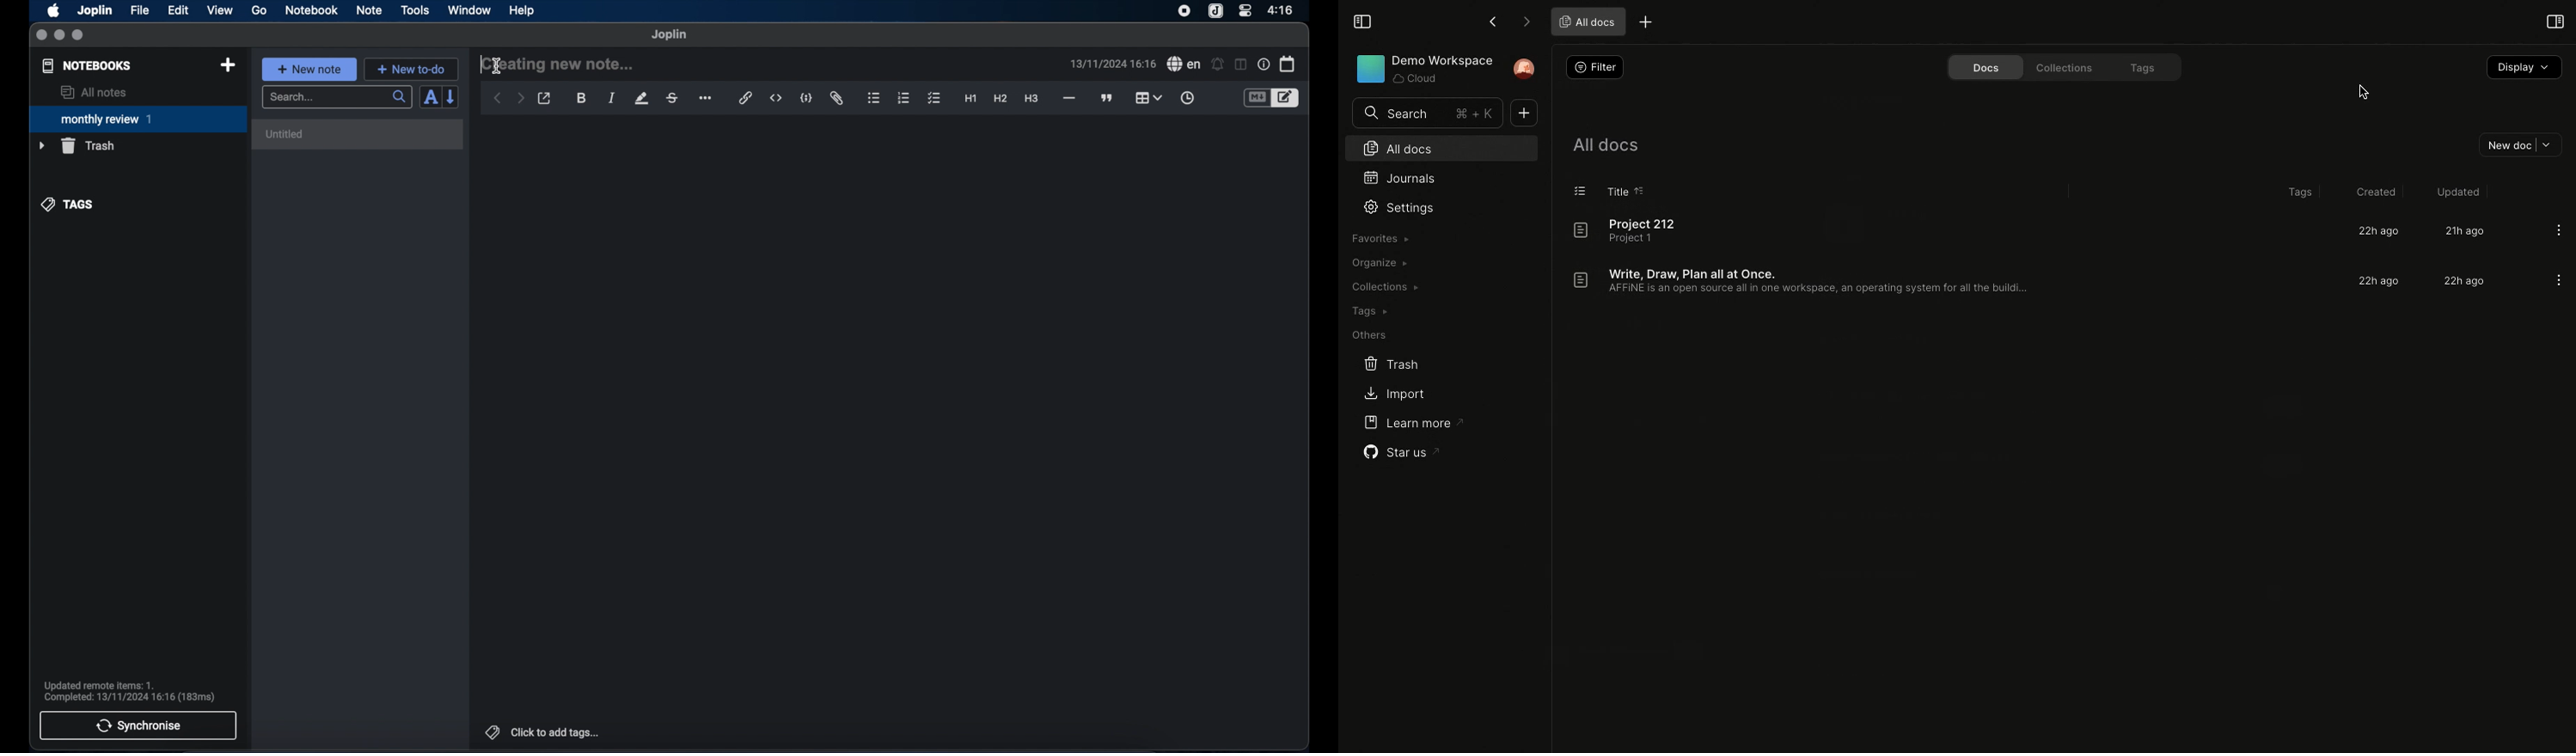 This screenshot has height=756, width=2576. What do you see at coordinates (1594, 67) in the screenshot?
I see `Filter` at bounding box center [1594, 67].